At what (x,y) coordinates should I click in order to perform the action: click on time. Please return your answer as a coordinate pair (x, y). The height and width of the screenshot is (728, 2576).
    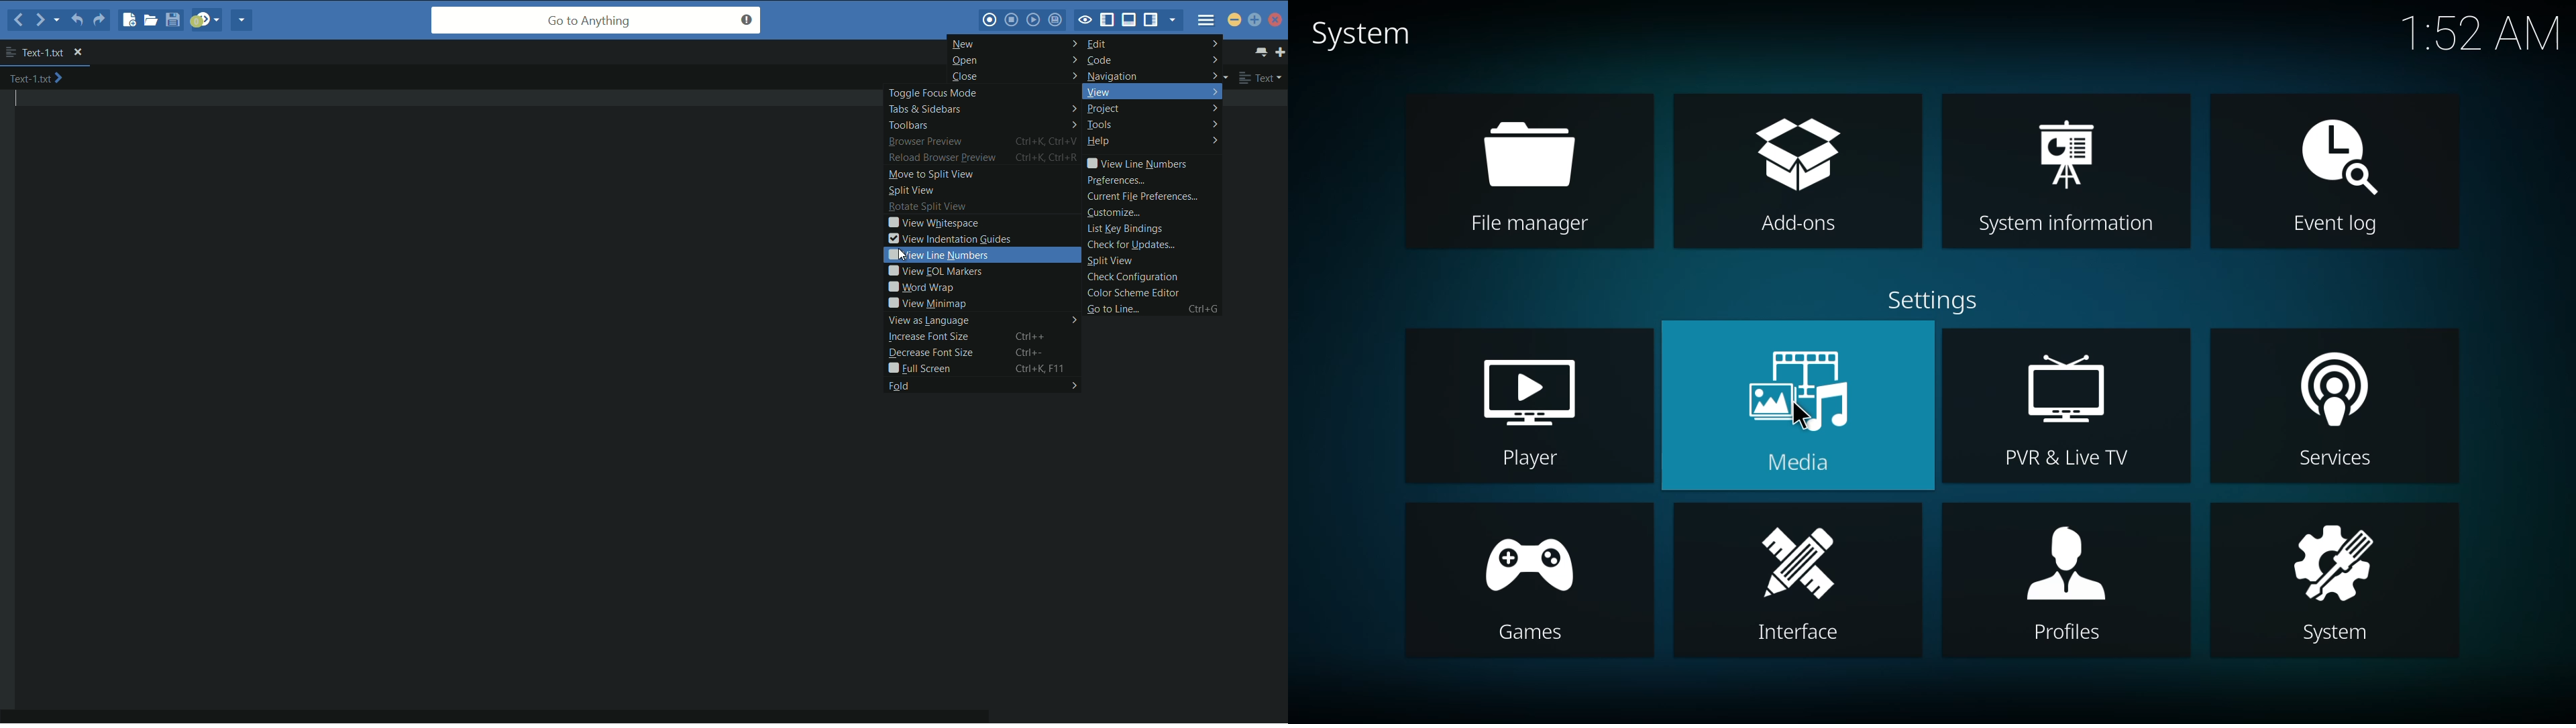
    Looking at the image, I should click on (2485, 31).